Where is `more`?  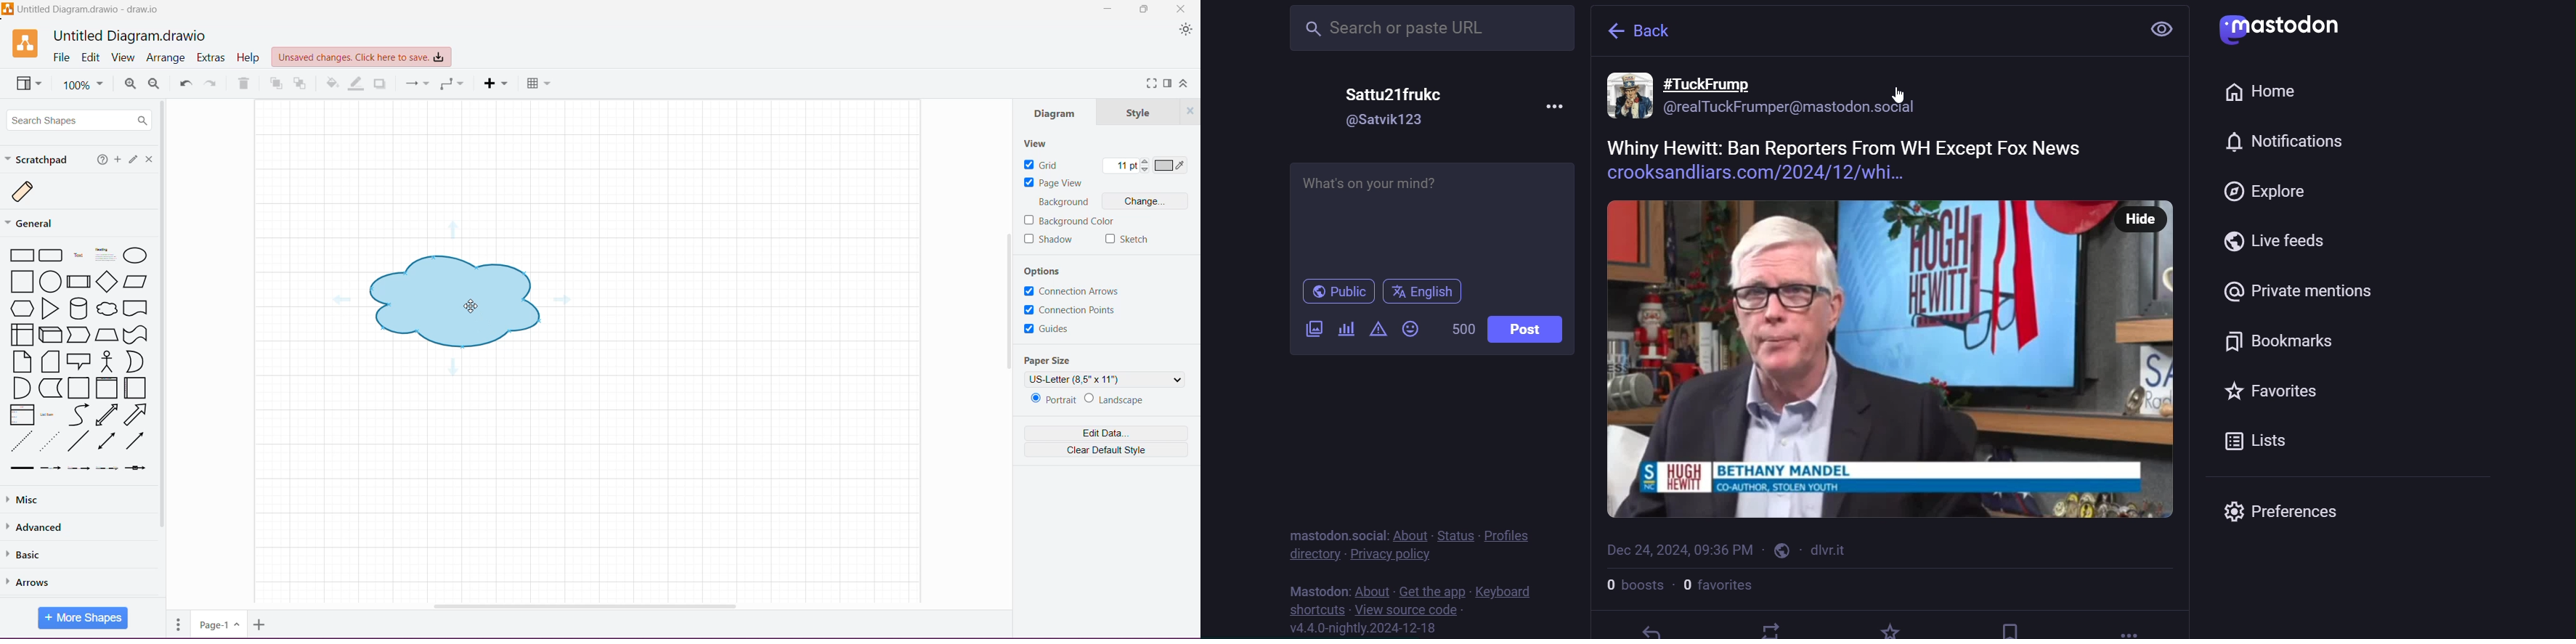 more is located at coordinates (1561, 106).